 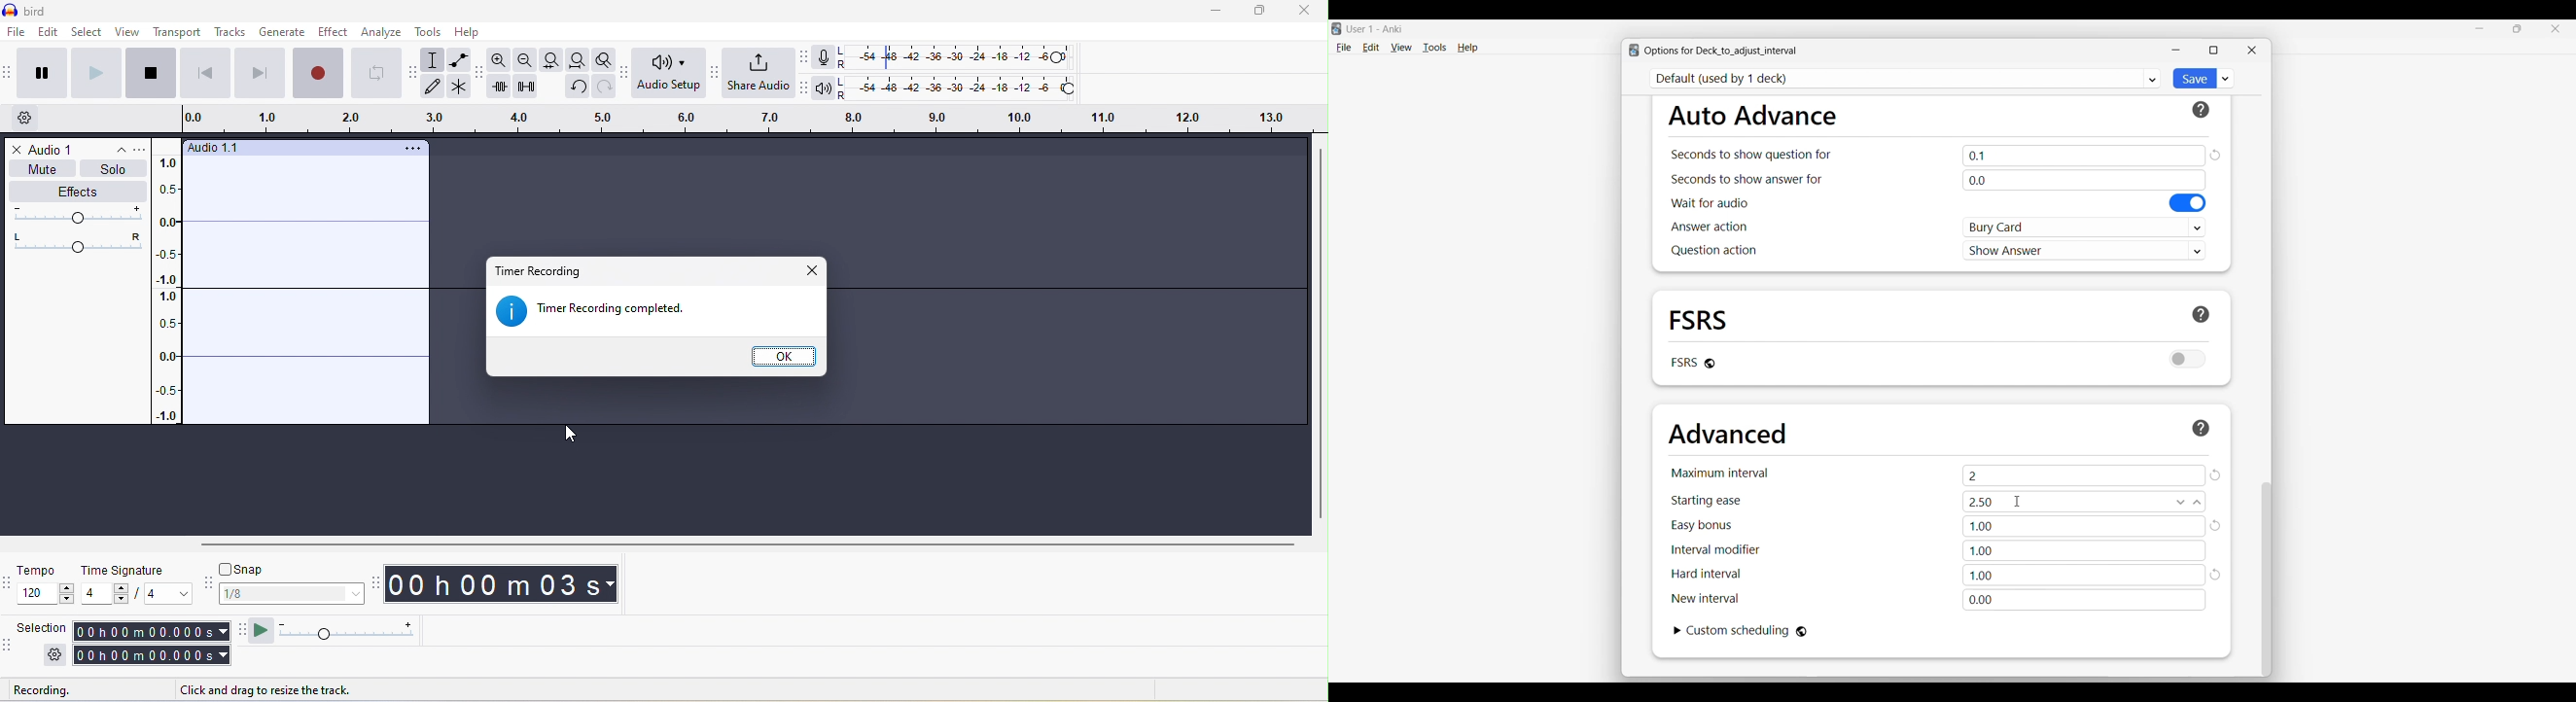 I want to click on edit, so click(x=48, y=34).